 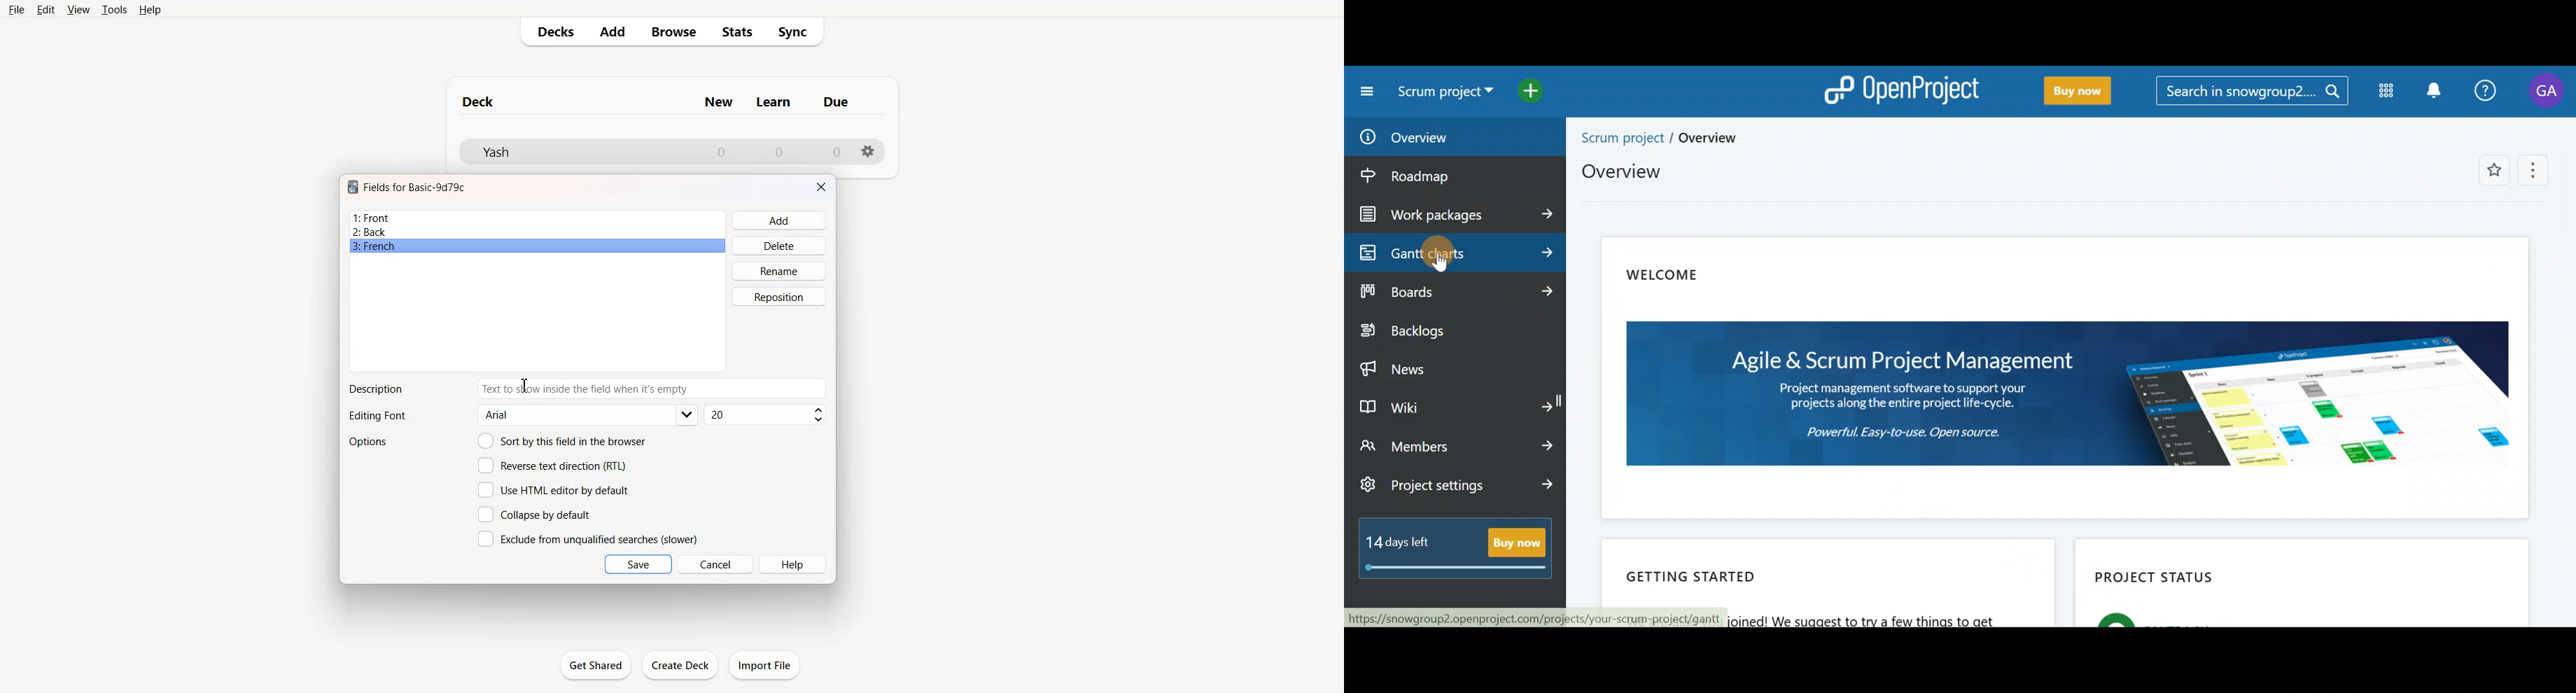 I want to click on Tools, so click(x=114, y=9).